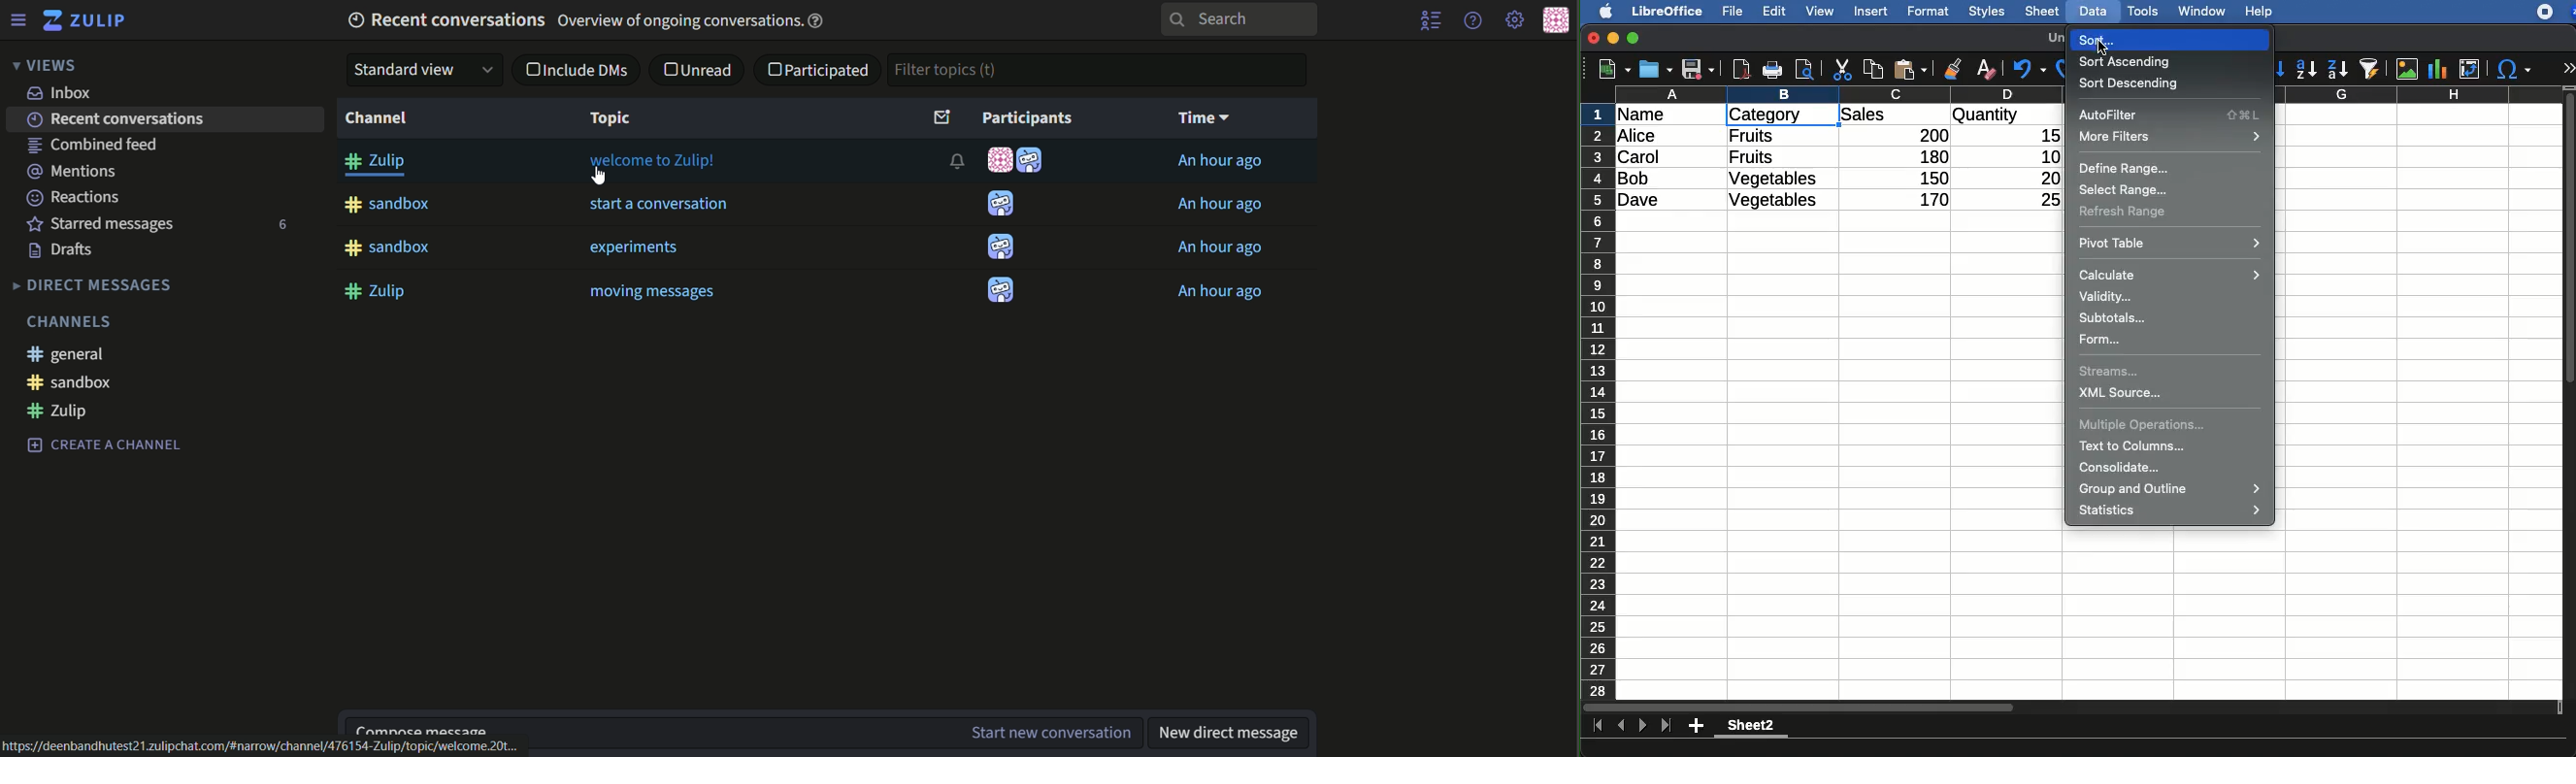 Image resolution: width=2576 pixels, height=784 pixels. I want to click on maximize, so click(1635, 39).